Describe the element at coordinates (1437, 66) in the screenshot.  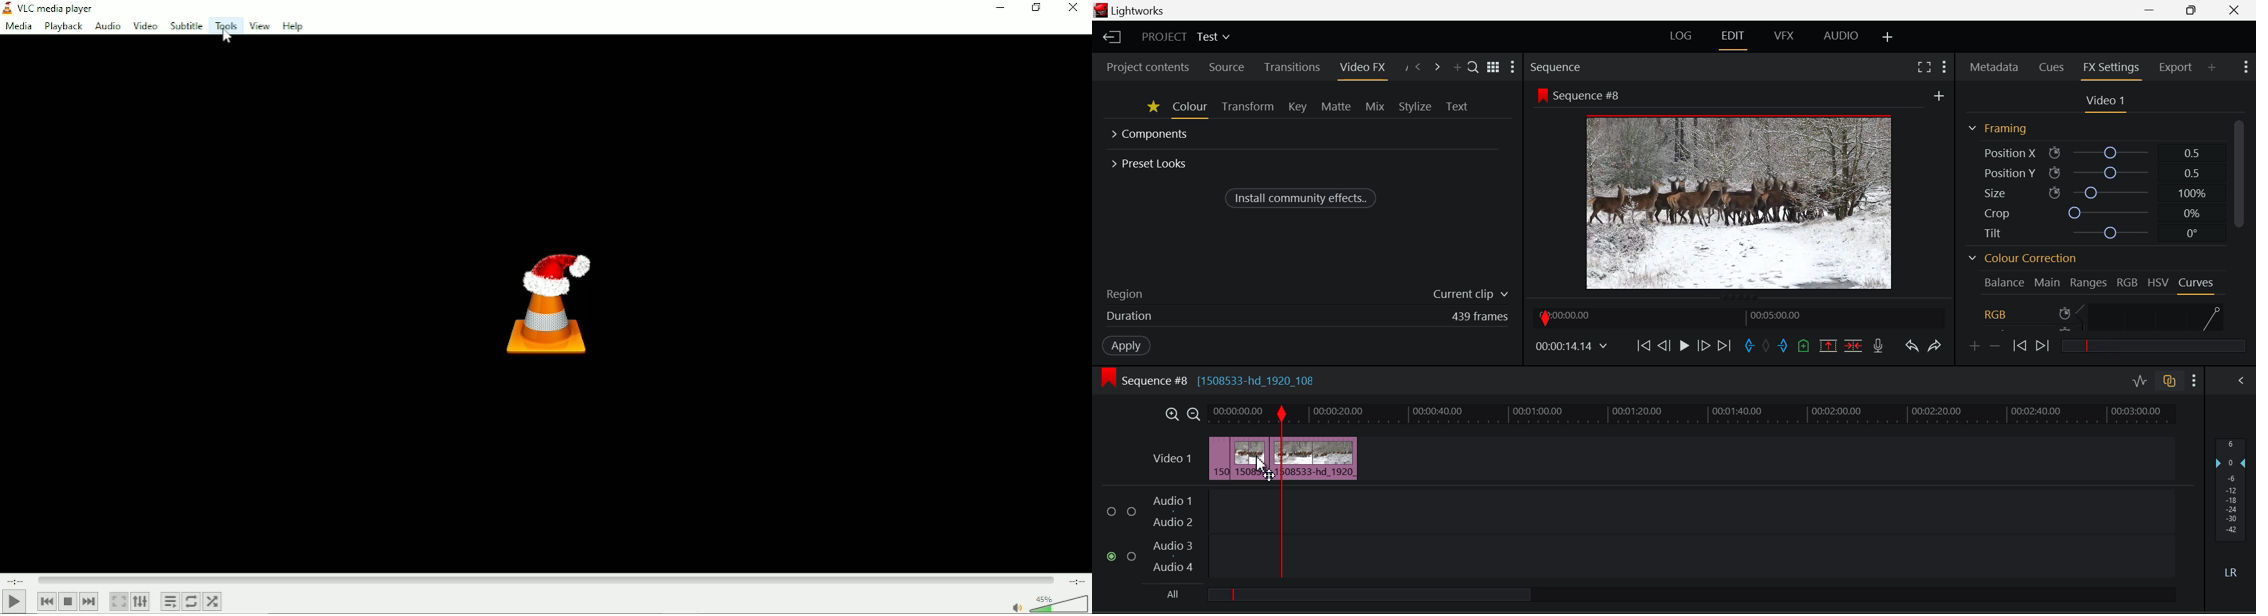
I see `Next Panel` at that location.